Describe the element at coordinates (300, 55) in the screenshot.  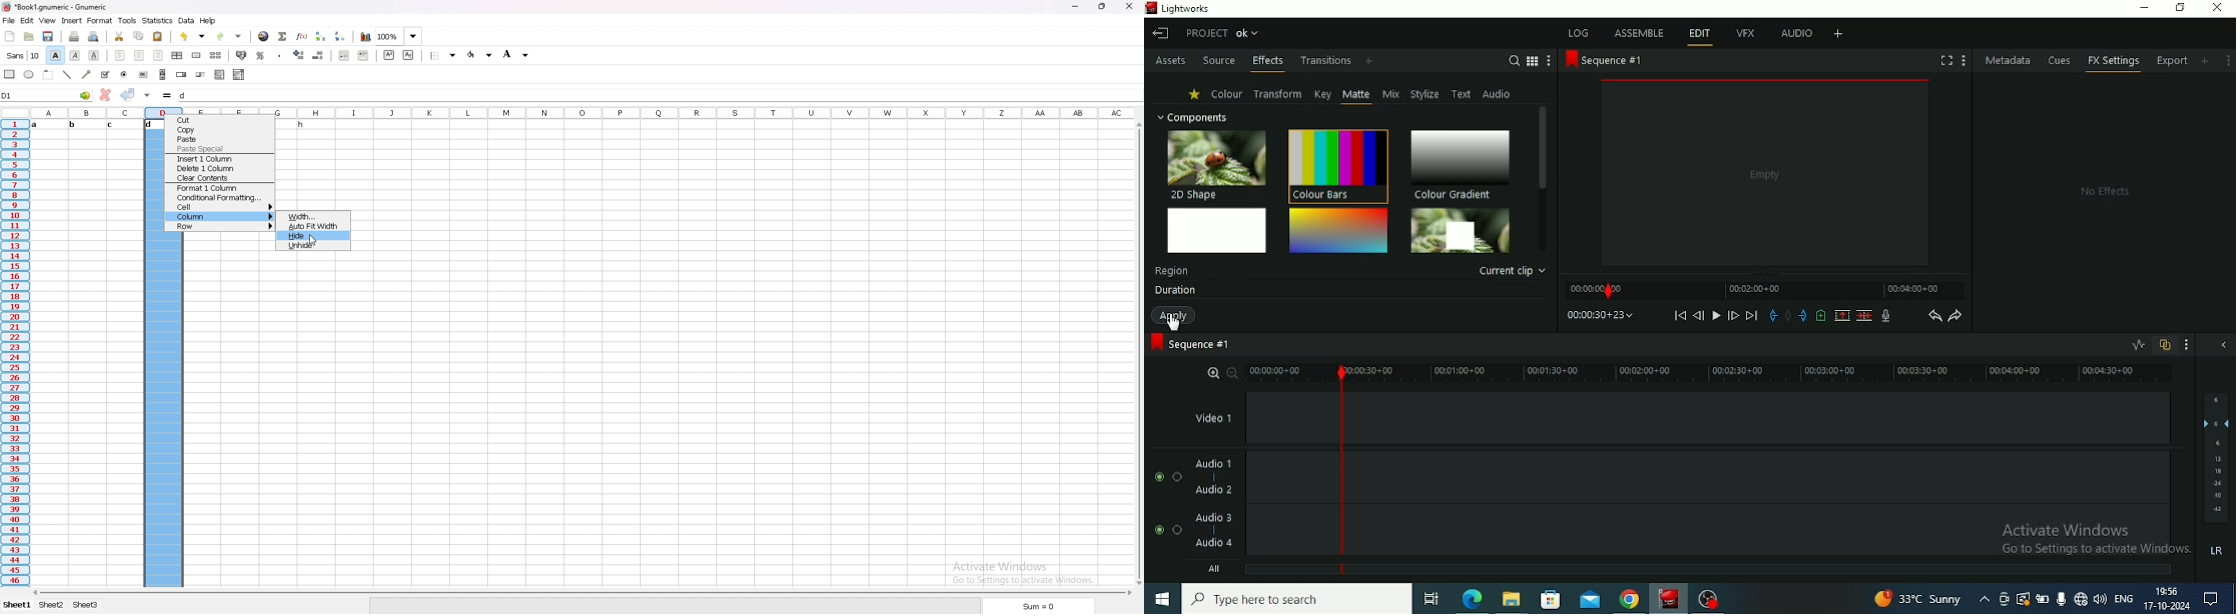
I see `increase decimal` at that location.